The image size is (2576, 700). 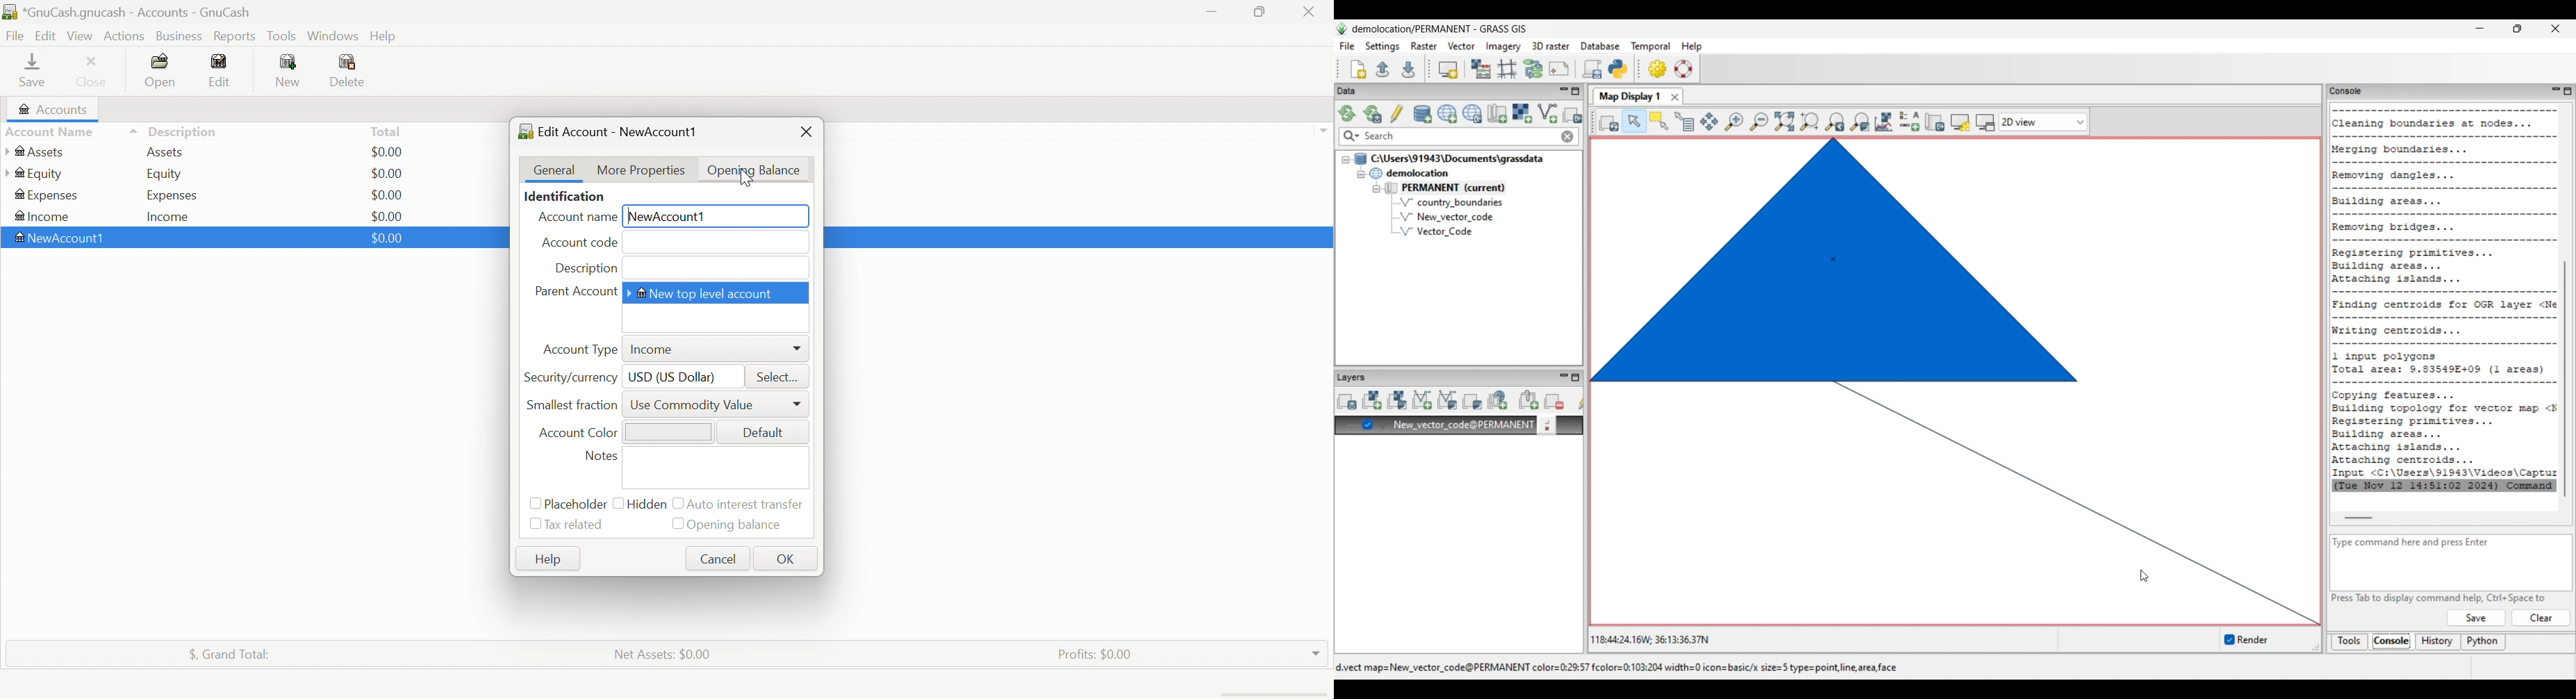 What do you see at coordinates (748, 180) in the screenshot?
I see `cursor` at bounding box center [748, 180].